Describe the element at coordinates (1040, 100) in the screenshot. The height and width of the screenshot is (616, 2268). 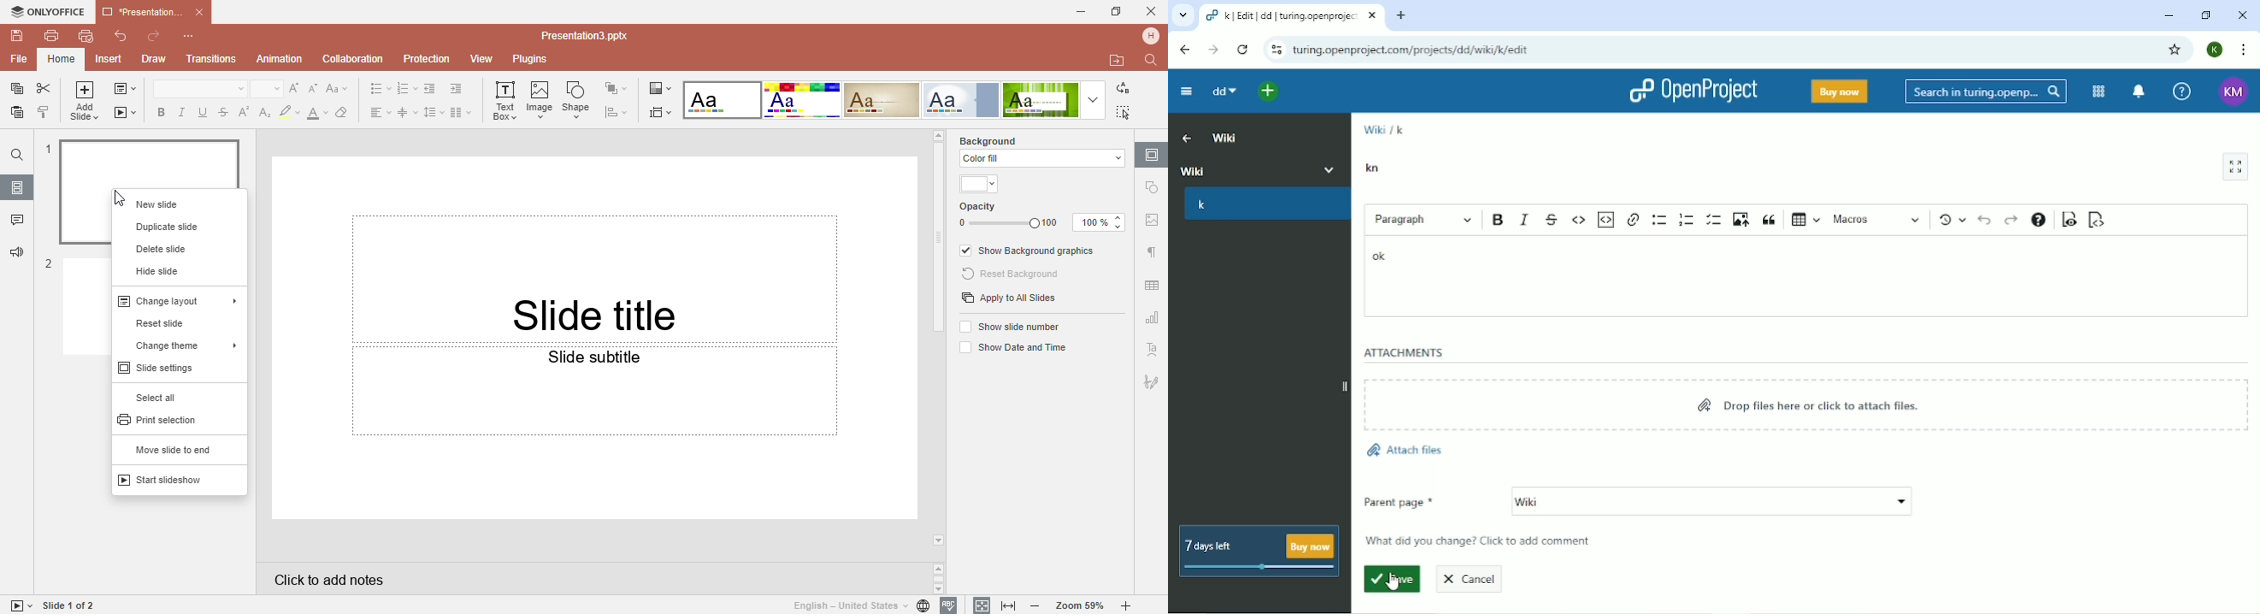
I see `Green leaf` at that location.